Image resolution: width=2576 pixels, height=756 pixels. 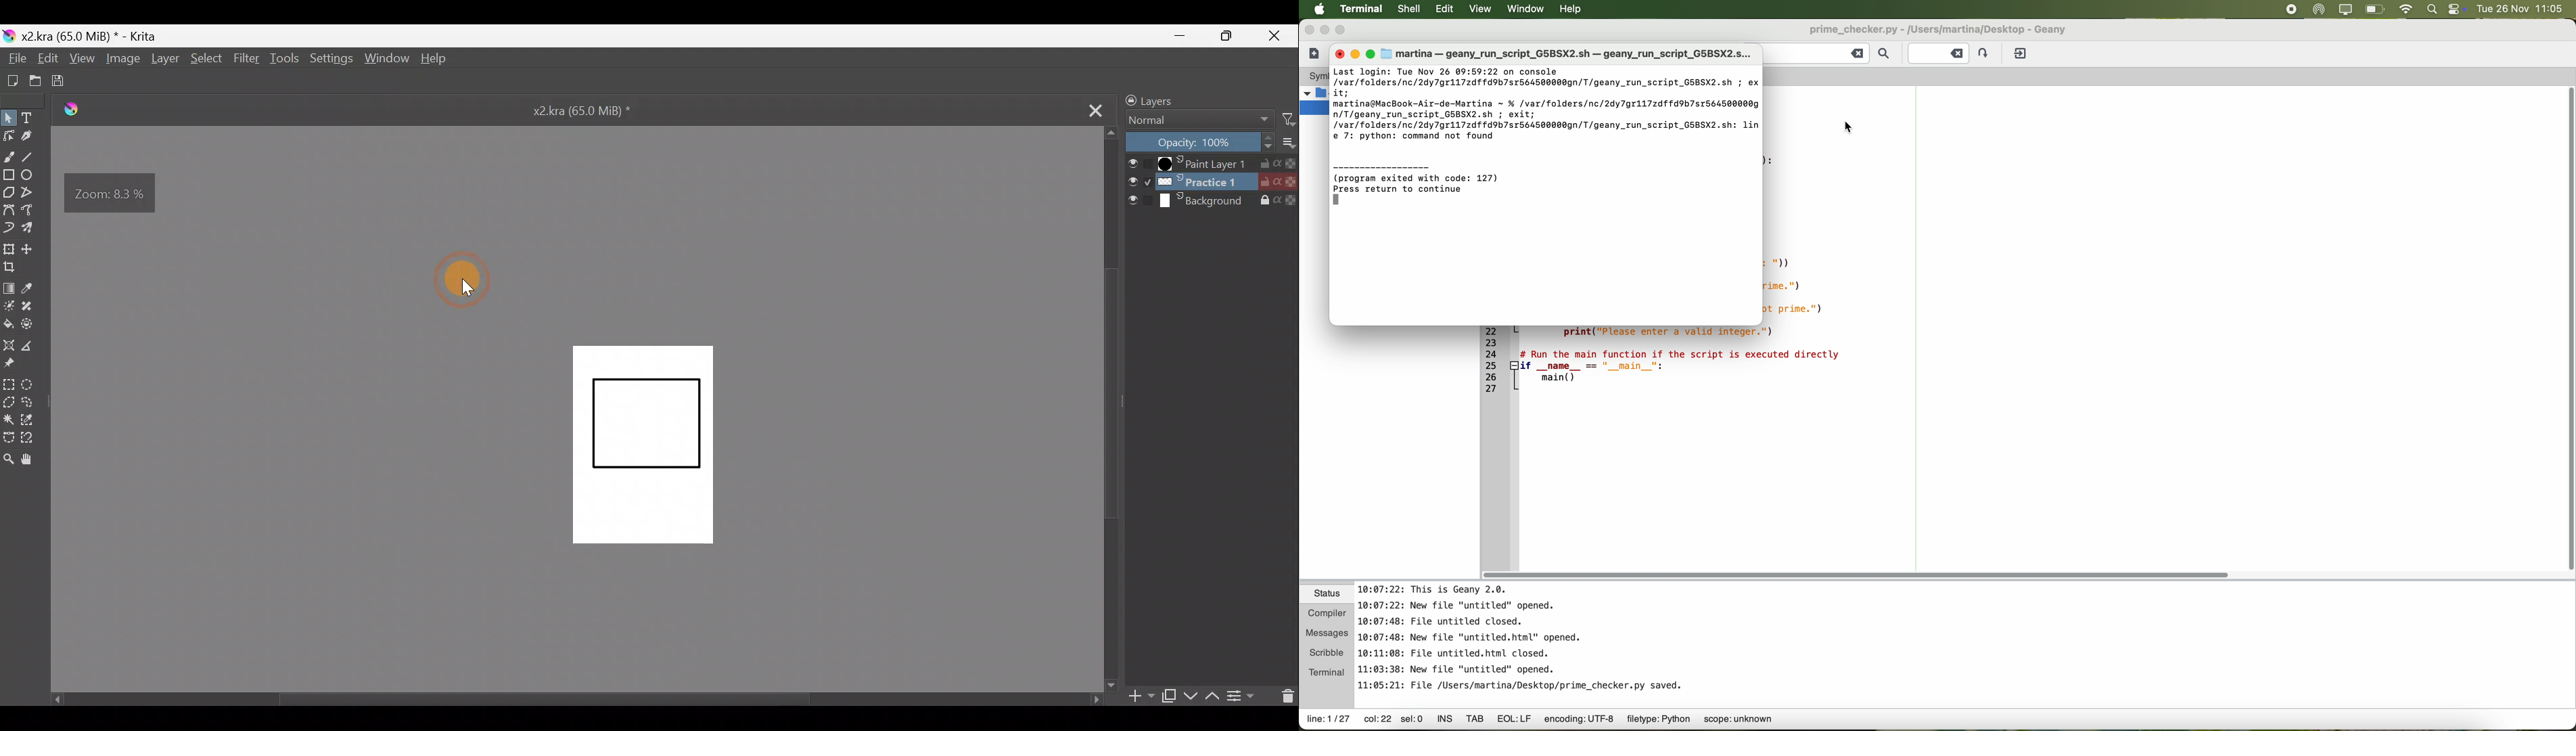 What do you see at coordinates (33, 247) in the screenshot?
I see `Move layer` at bounding box center [33, 247].